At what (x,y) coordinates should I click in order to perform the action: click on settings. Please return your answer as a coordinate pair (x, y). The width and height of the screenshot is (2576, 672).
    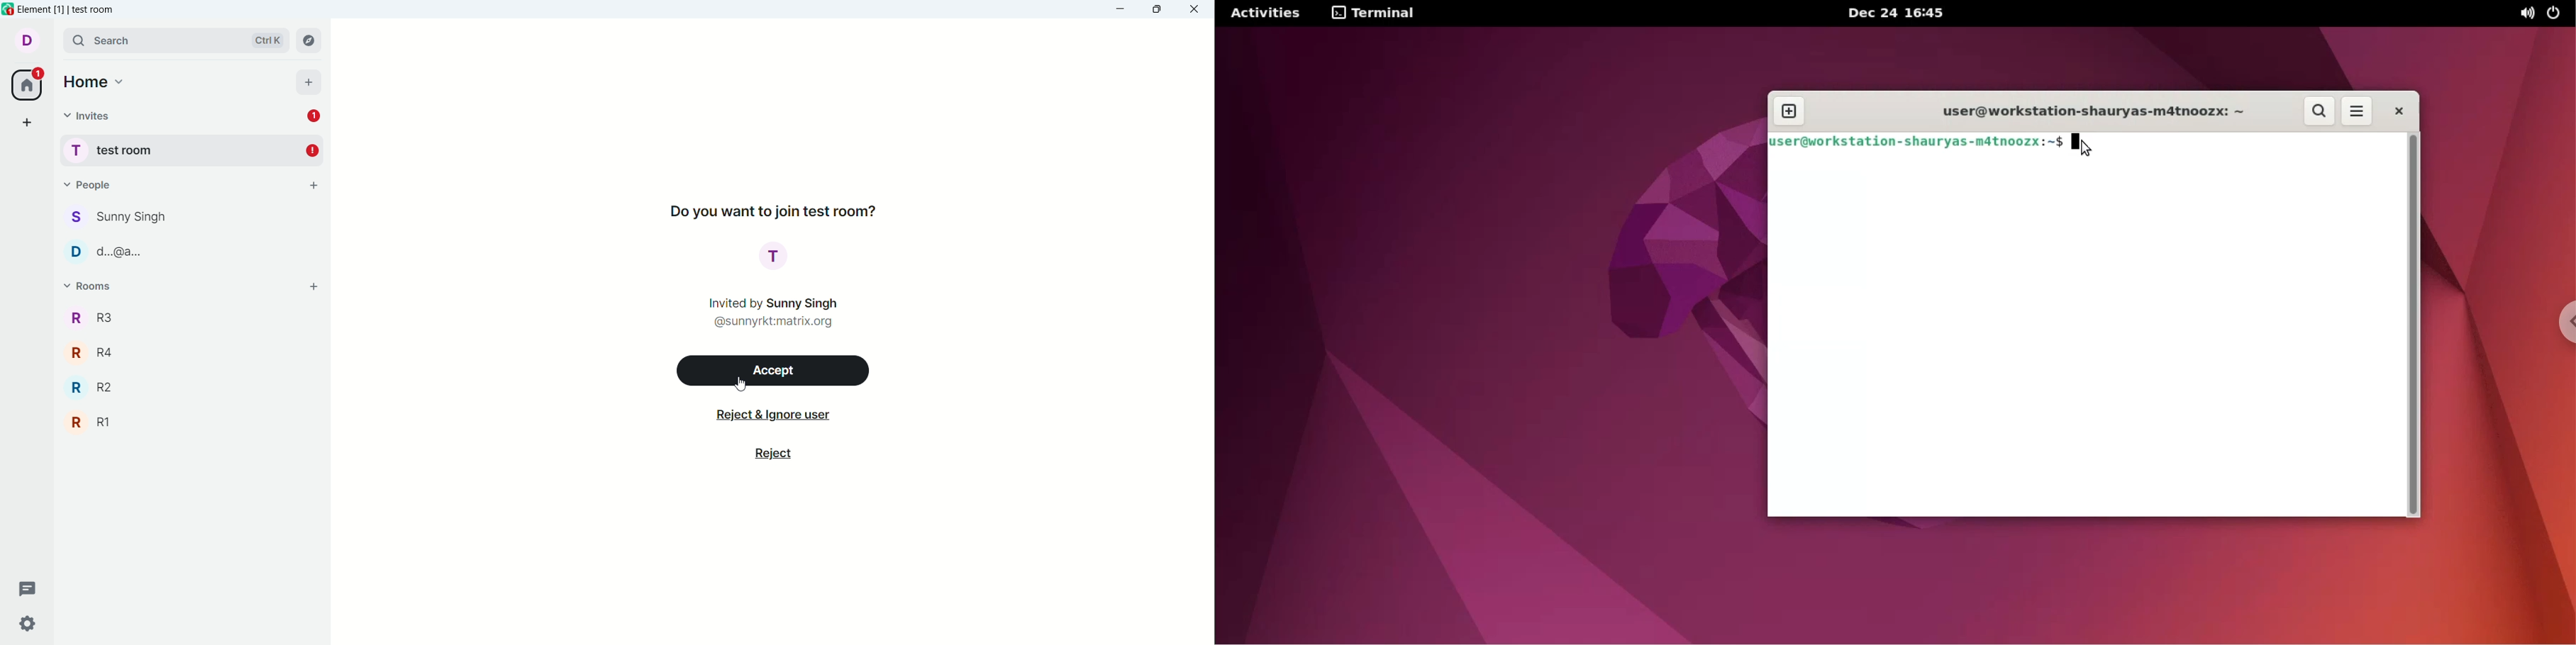
    Looking at the image, I should click on (29, 625).